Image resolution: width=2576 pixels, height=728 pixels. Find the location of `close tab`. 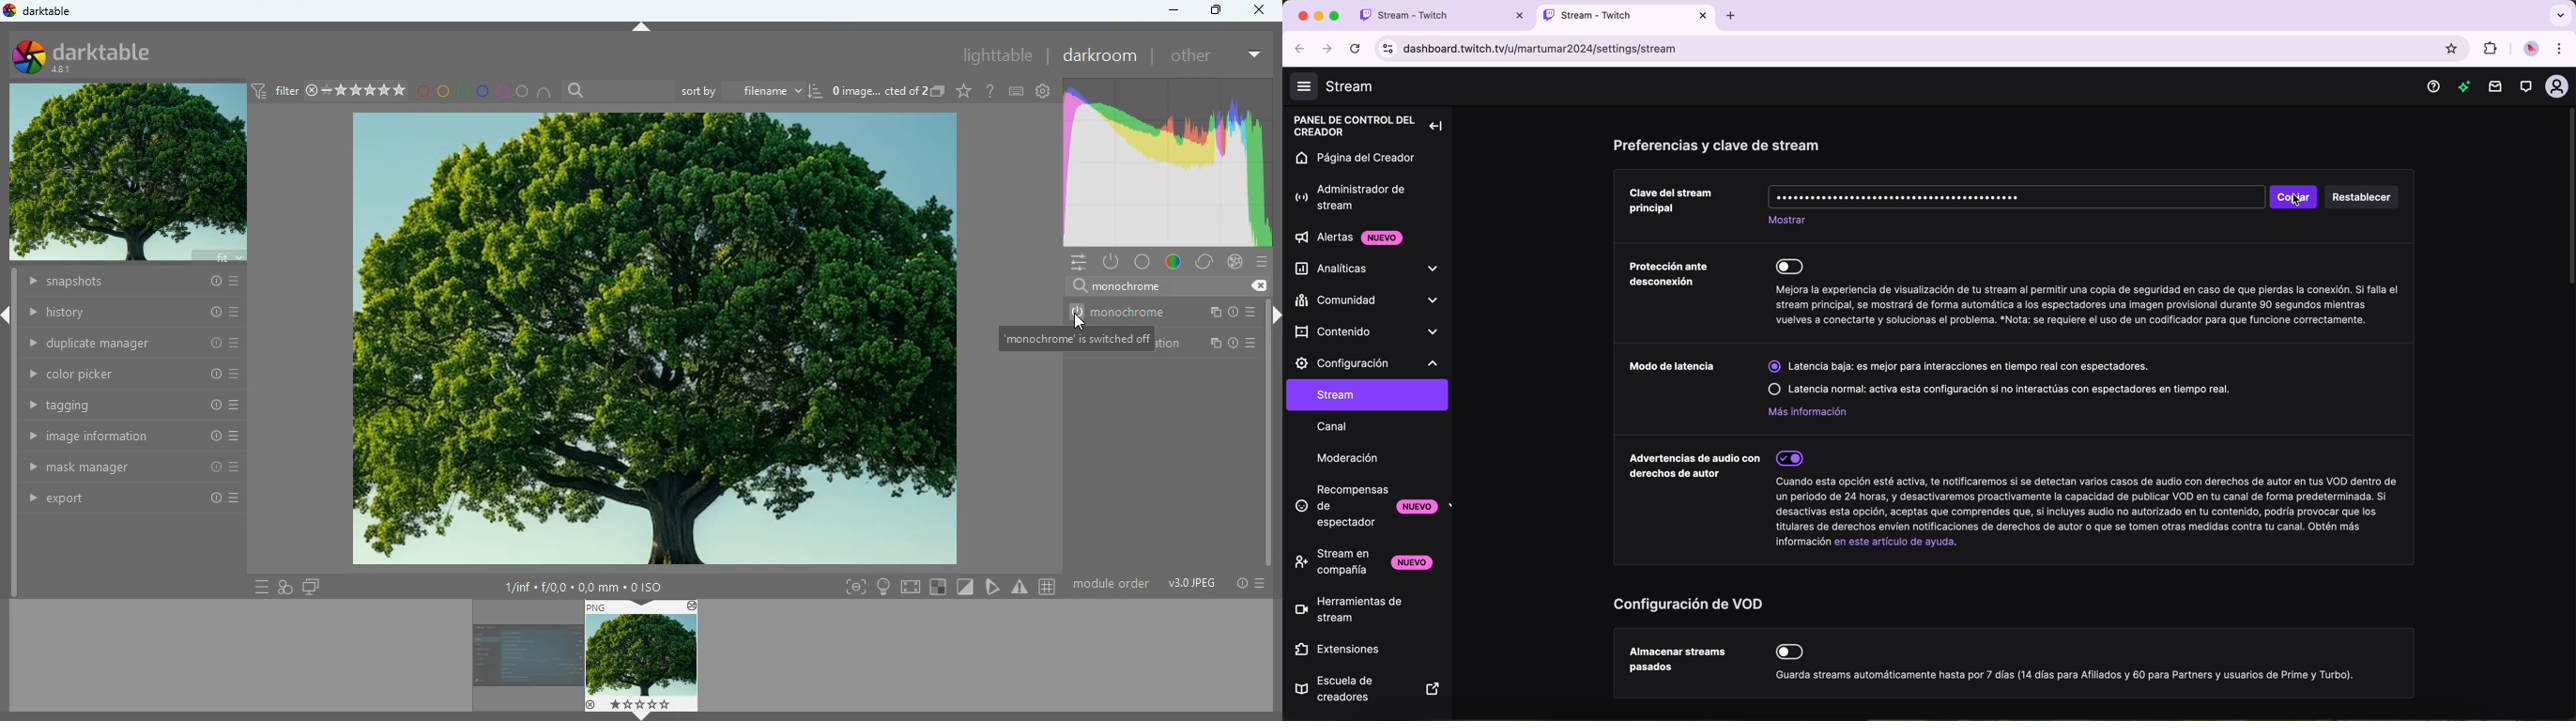

close tab is located at coordinates (1297, 17).